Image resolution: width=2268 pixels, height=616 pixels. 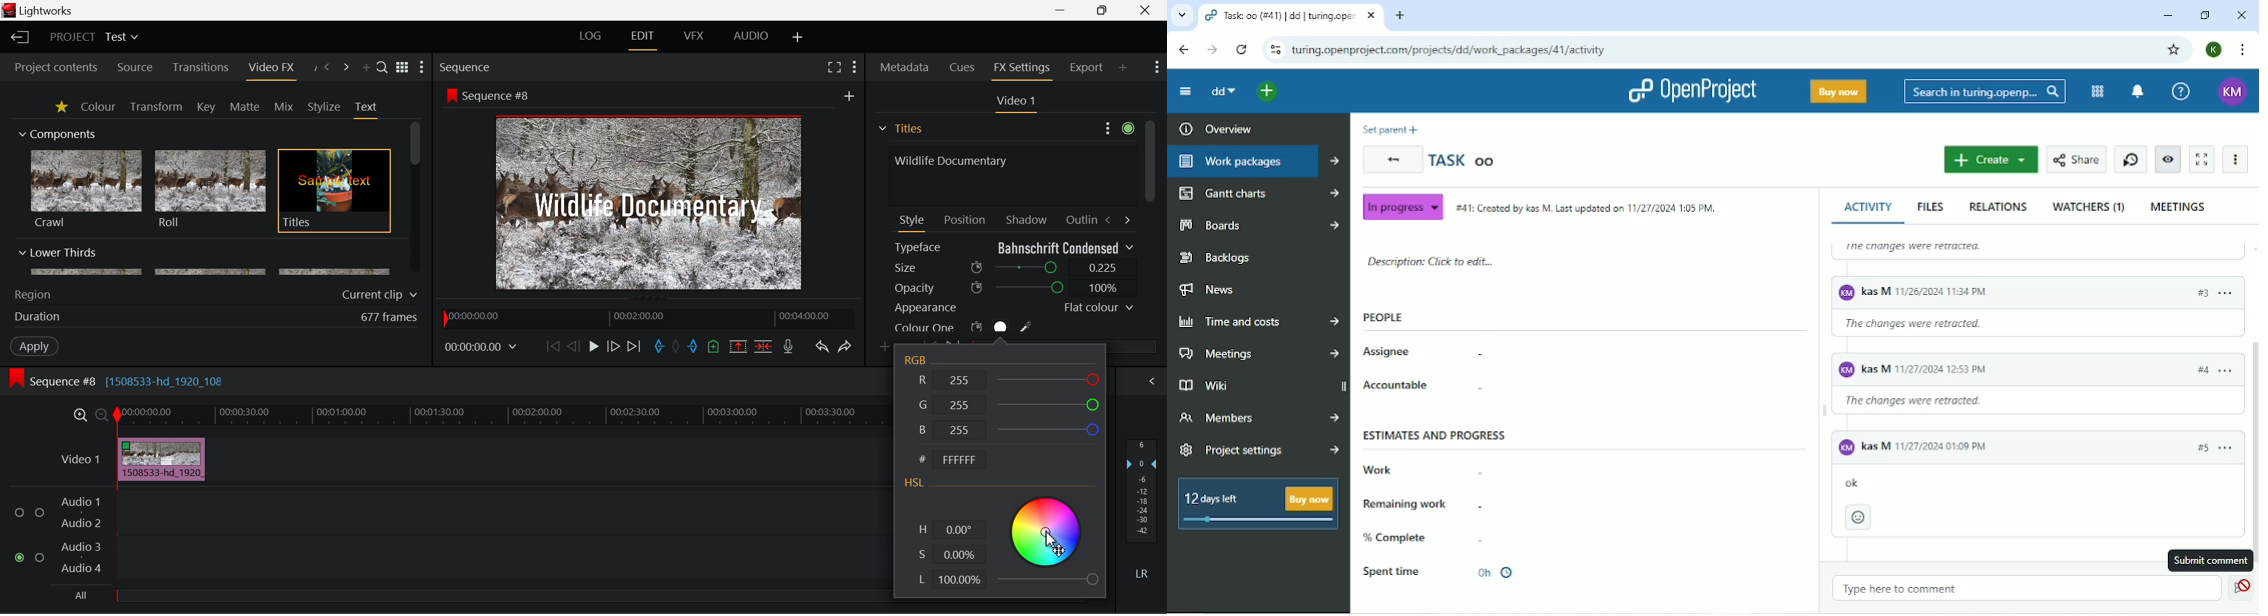 I want to click on Sequence #8 [1508533-hd_1920_108, so click(x=129, y=381).